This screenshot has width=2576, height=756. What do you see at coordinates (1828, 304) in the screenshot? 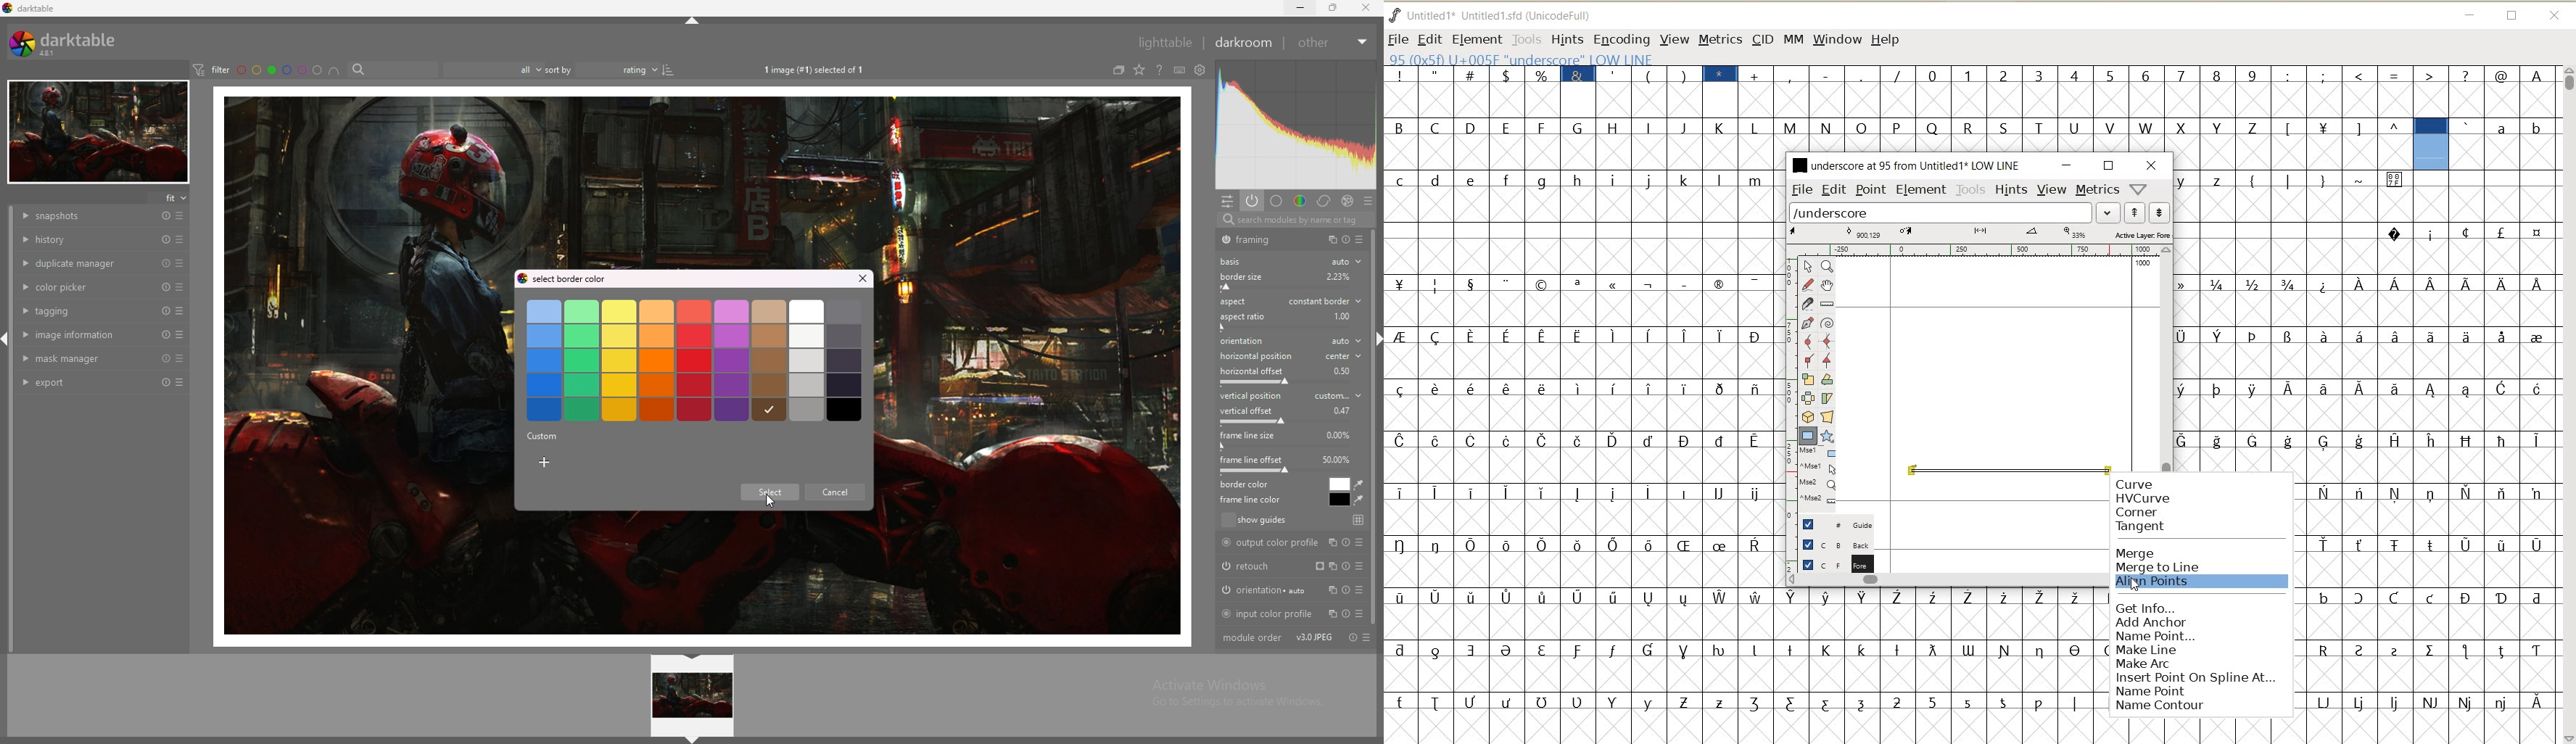
I see `measure a distance, angle between points` at bounding box center [1828, 304].